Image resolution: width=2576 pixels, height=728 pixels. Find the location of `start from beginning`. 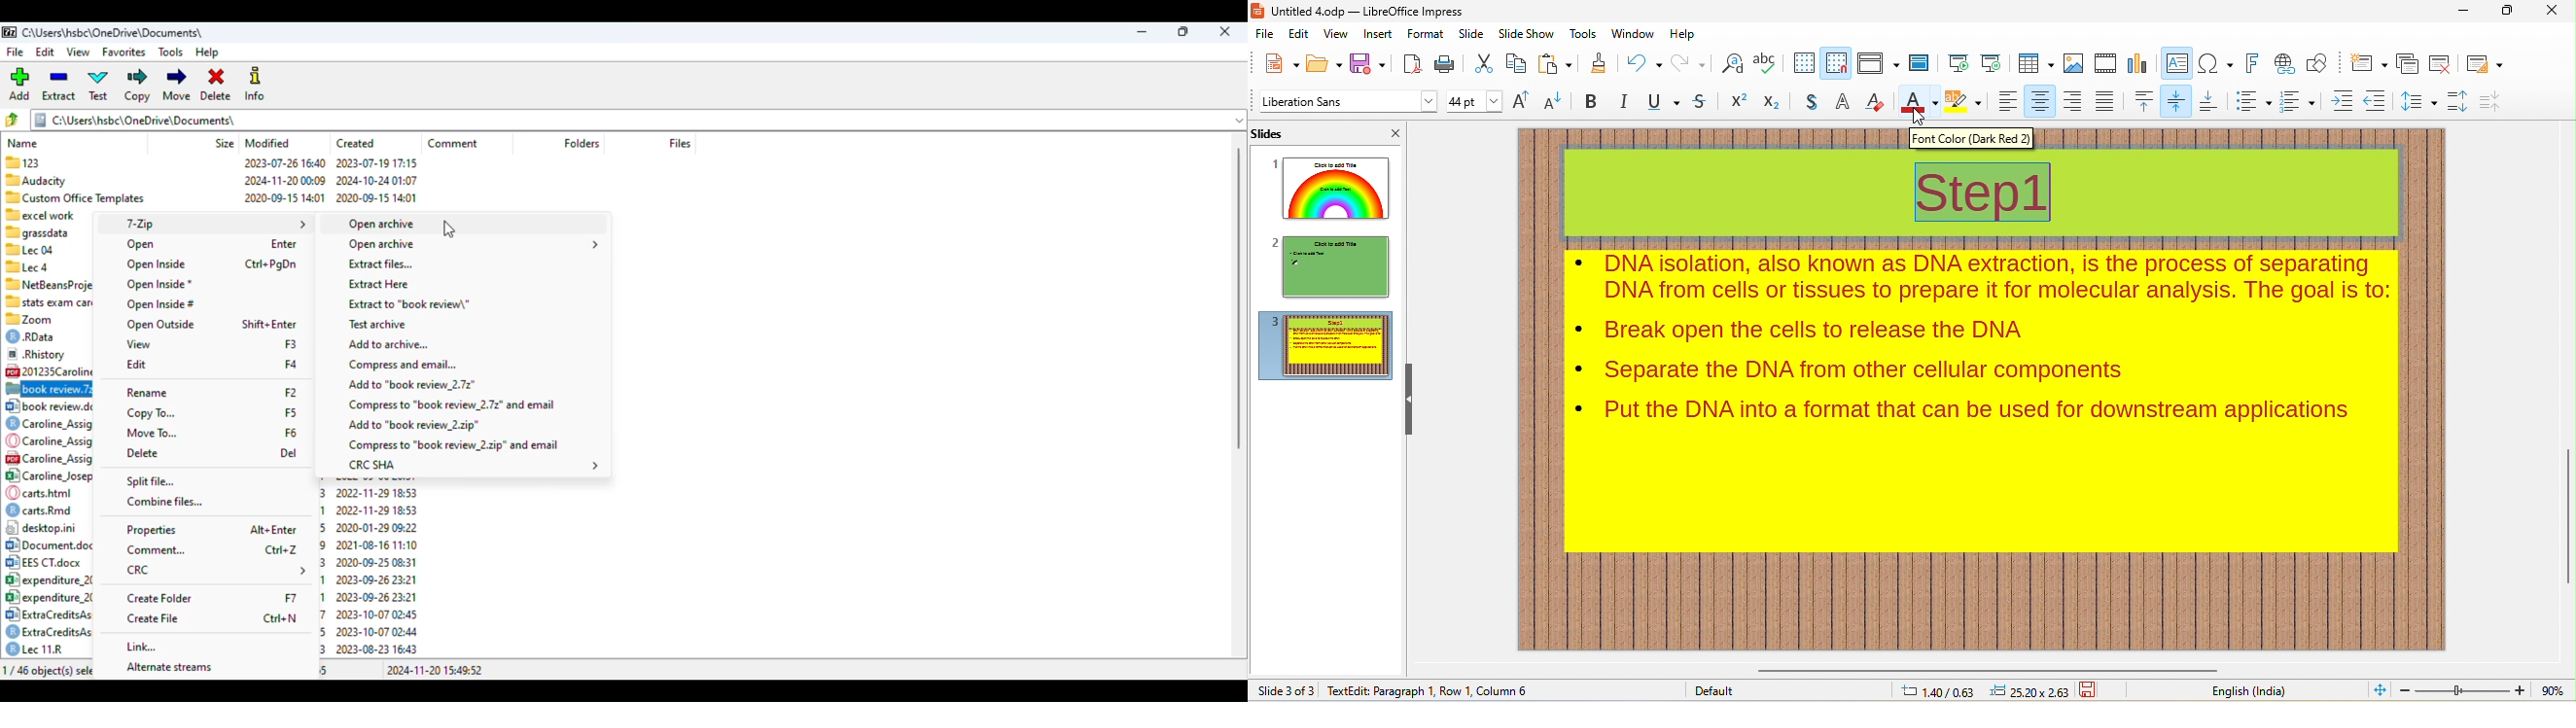

start from beginning is located at coordinates (1956, 61).